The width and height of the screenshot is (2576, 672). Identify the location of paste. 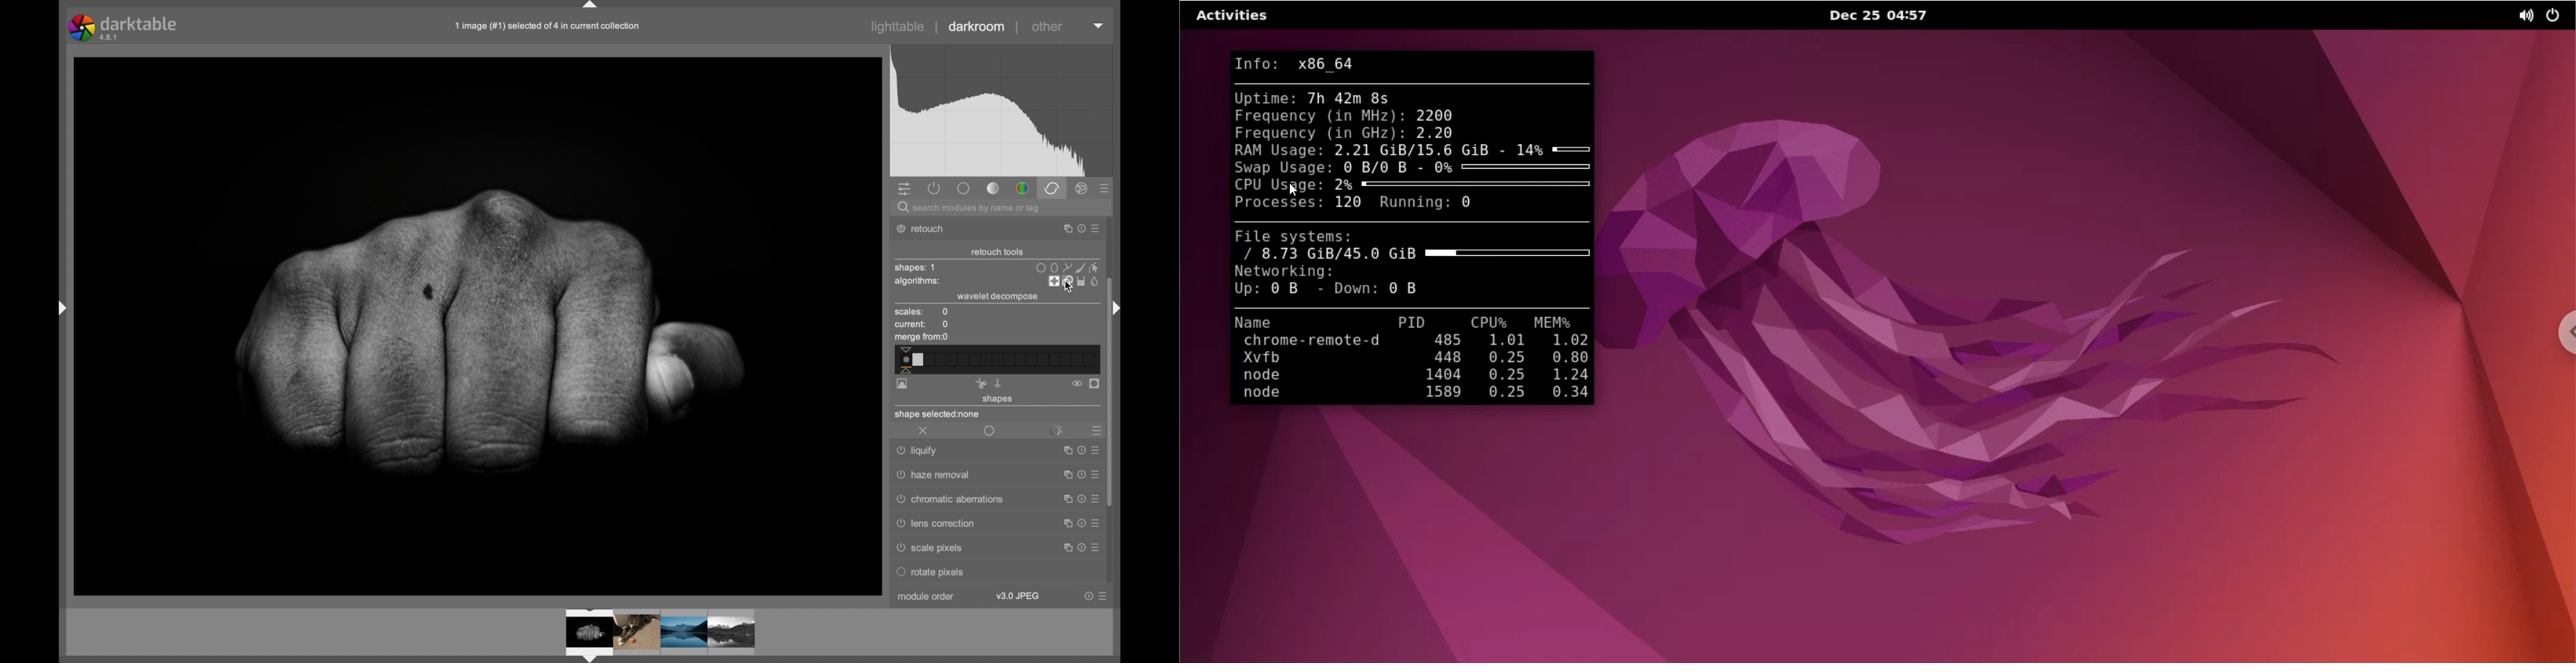
(998, 383).